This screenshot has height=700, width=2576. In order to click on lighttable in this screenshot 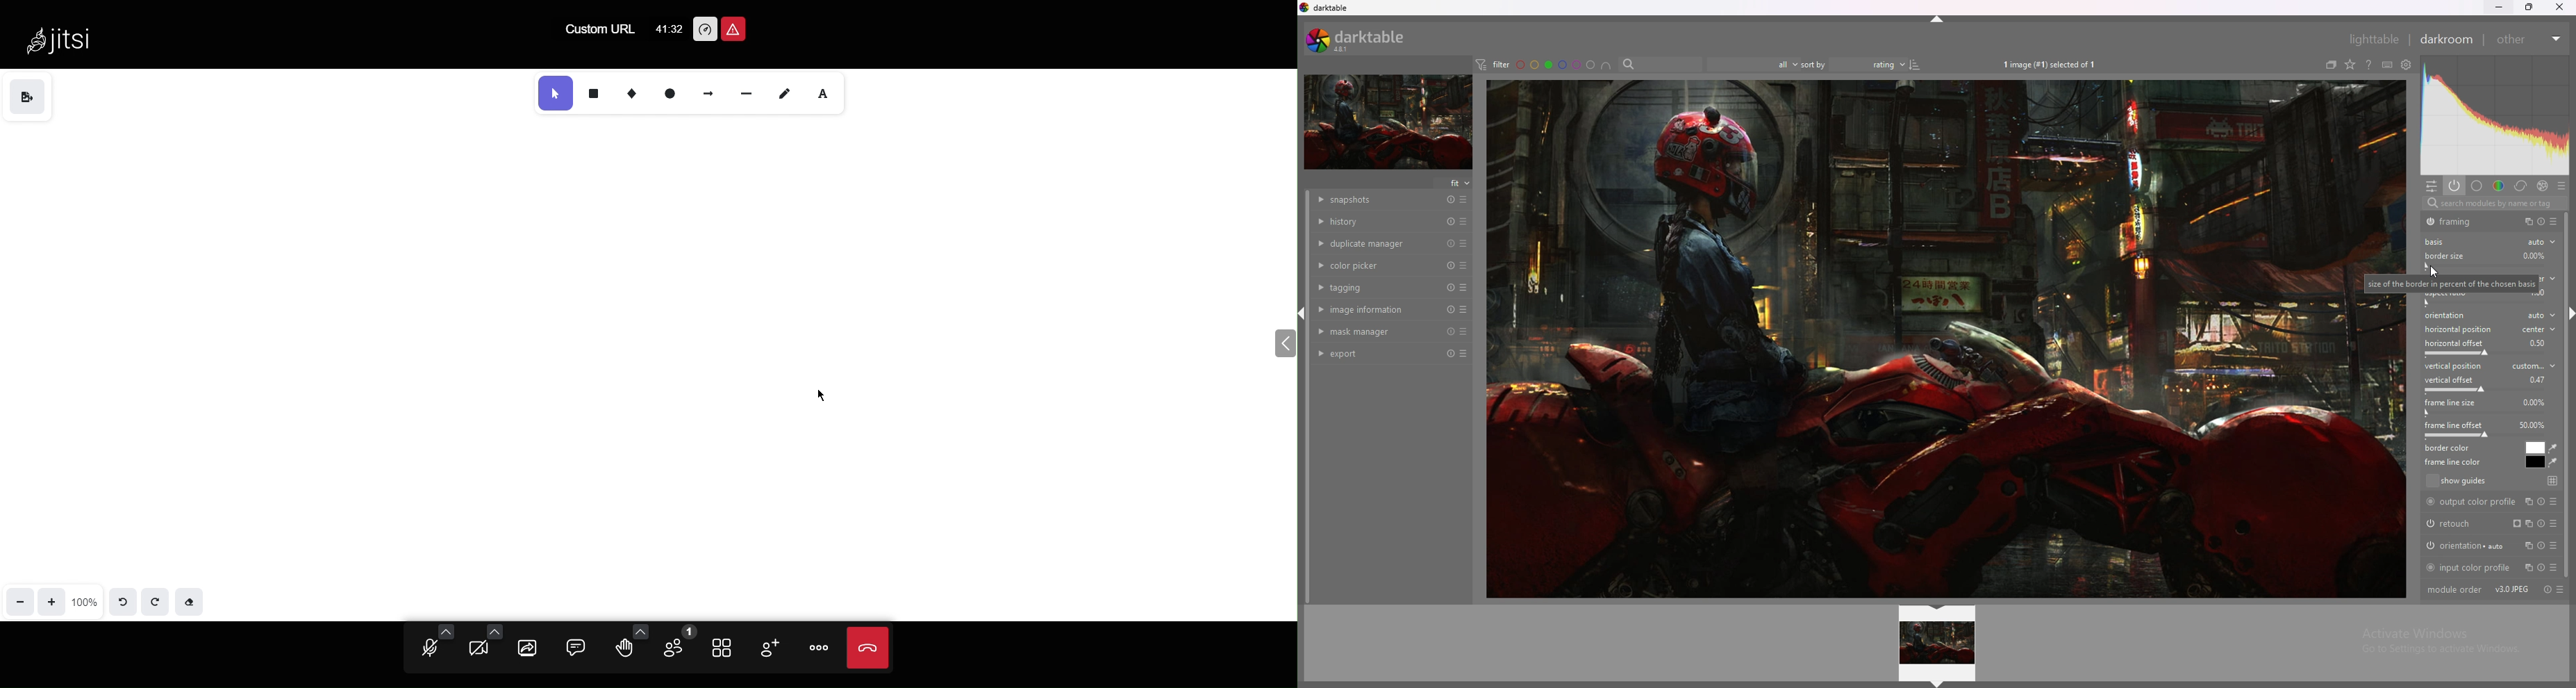, I will do `click(2367, 39)`.